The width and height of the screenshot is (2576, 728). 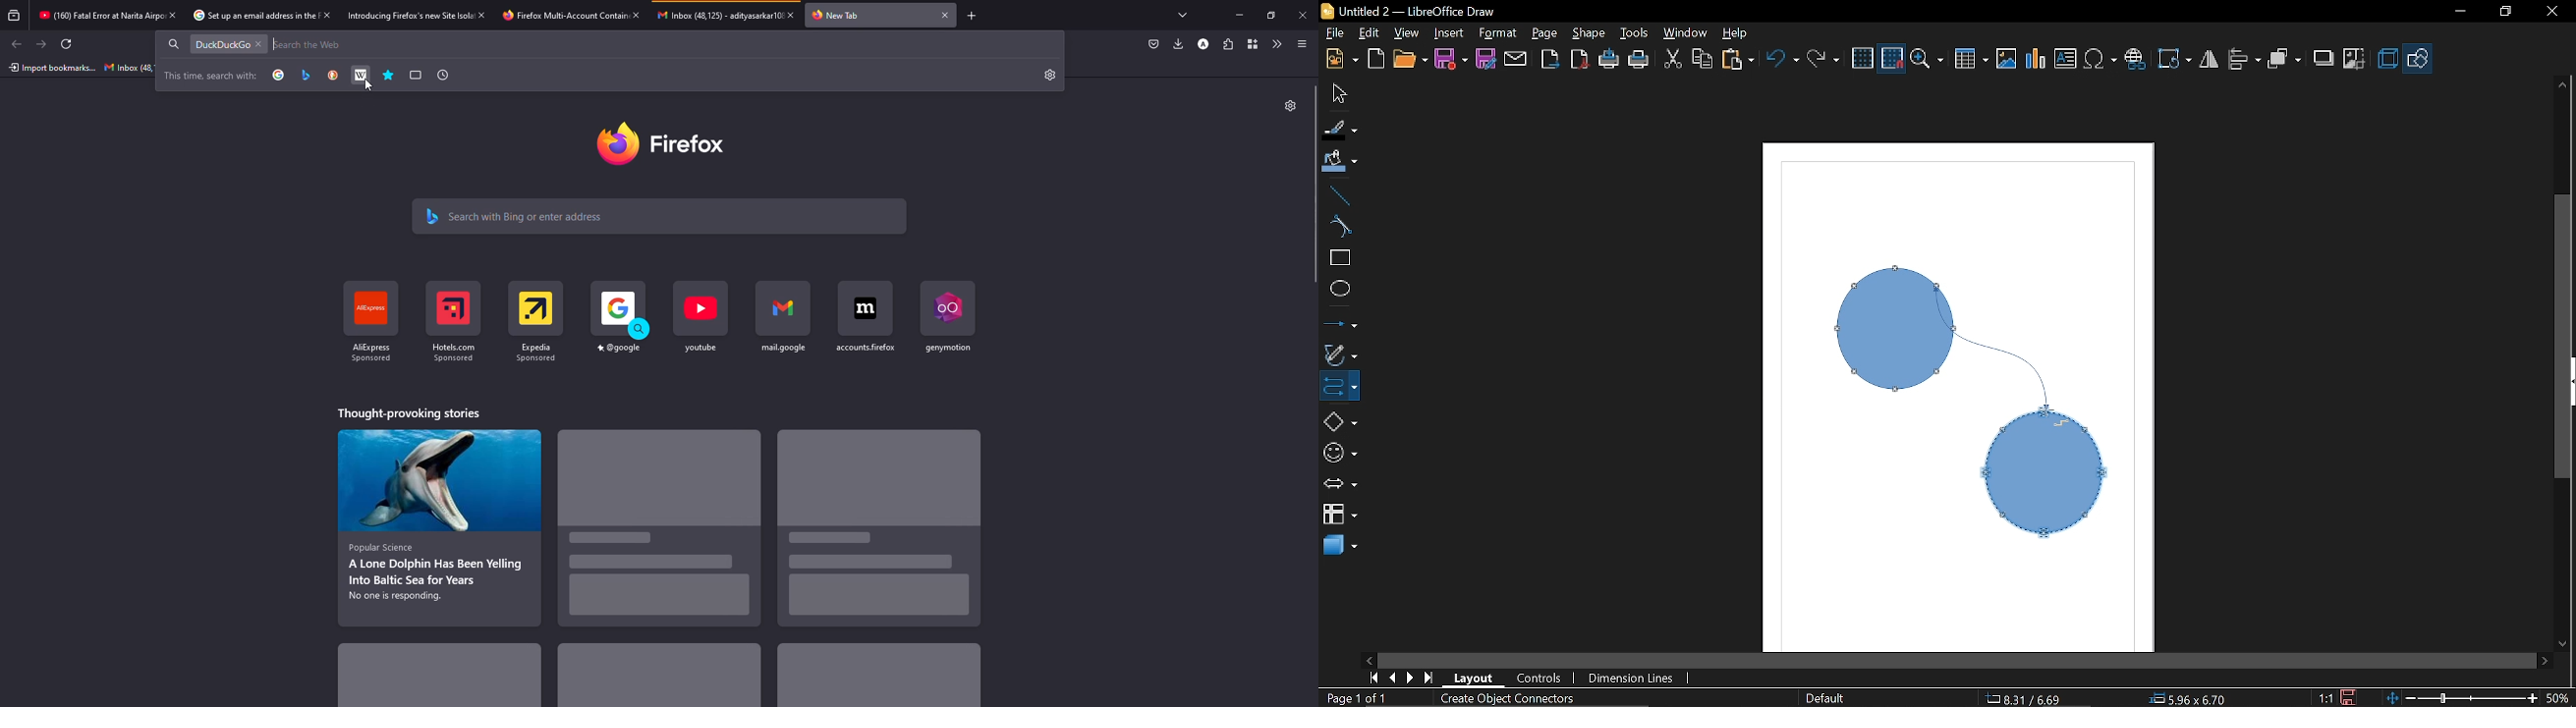 I want to click on shortcut, so click(x=538, y=326).